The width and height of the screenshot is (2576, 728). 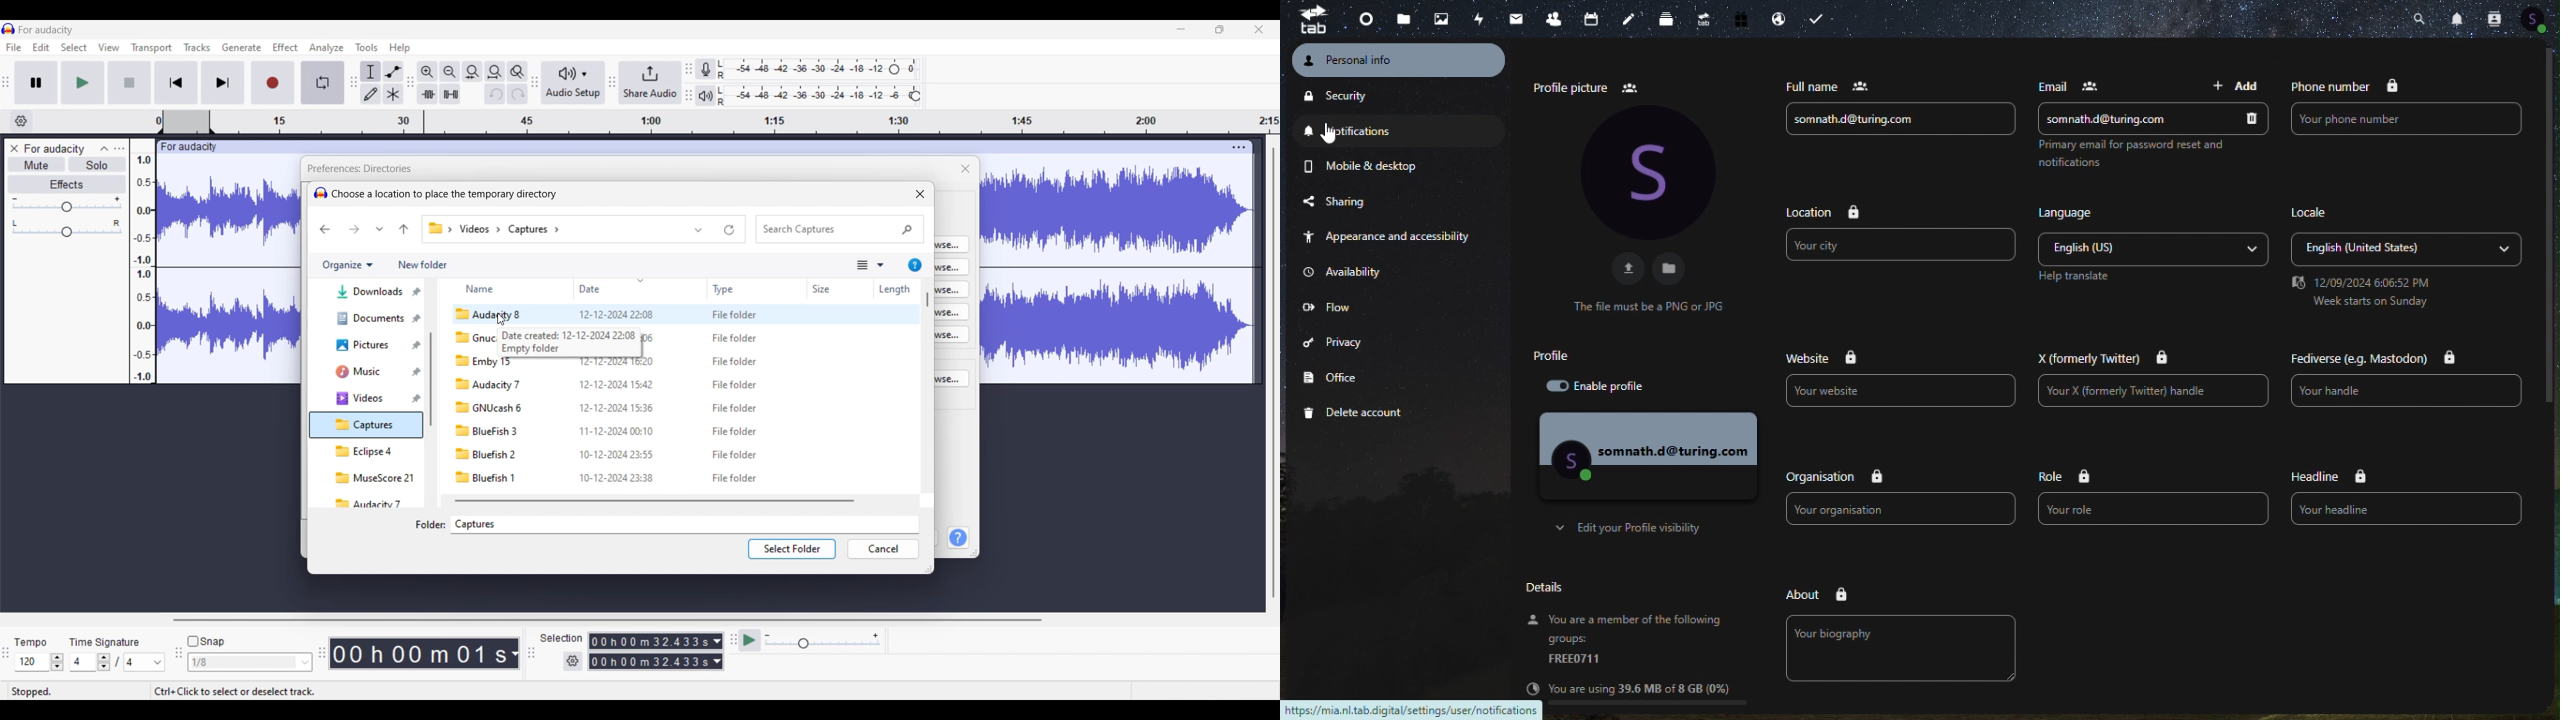 I want to click on Size column, so click(x=826, y=289).